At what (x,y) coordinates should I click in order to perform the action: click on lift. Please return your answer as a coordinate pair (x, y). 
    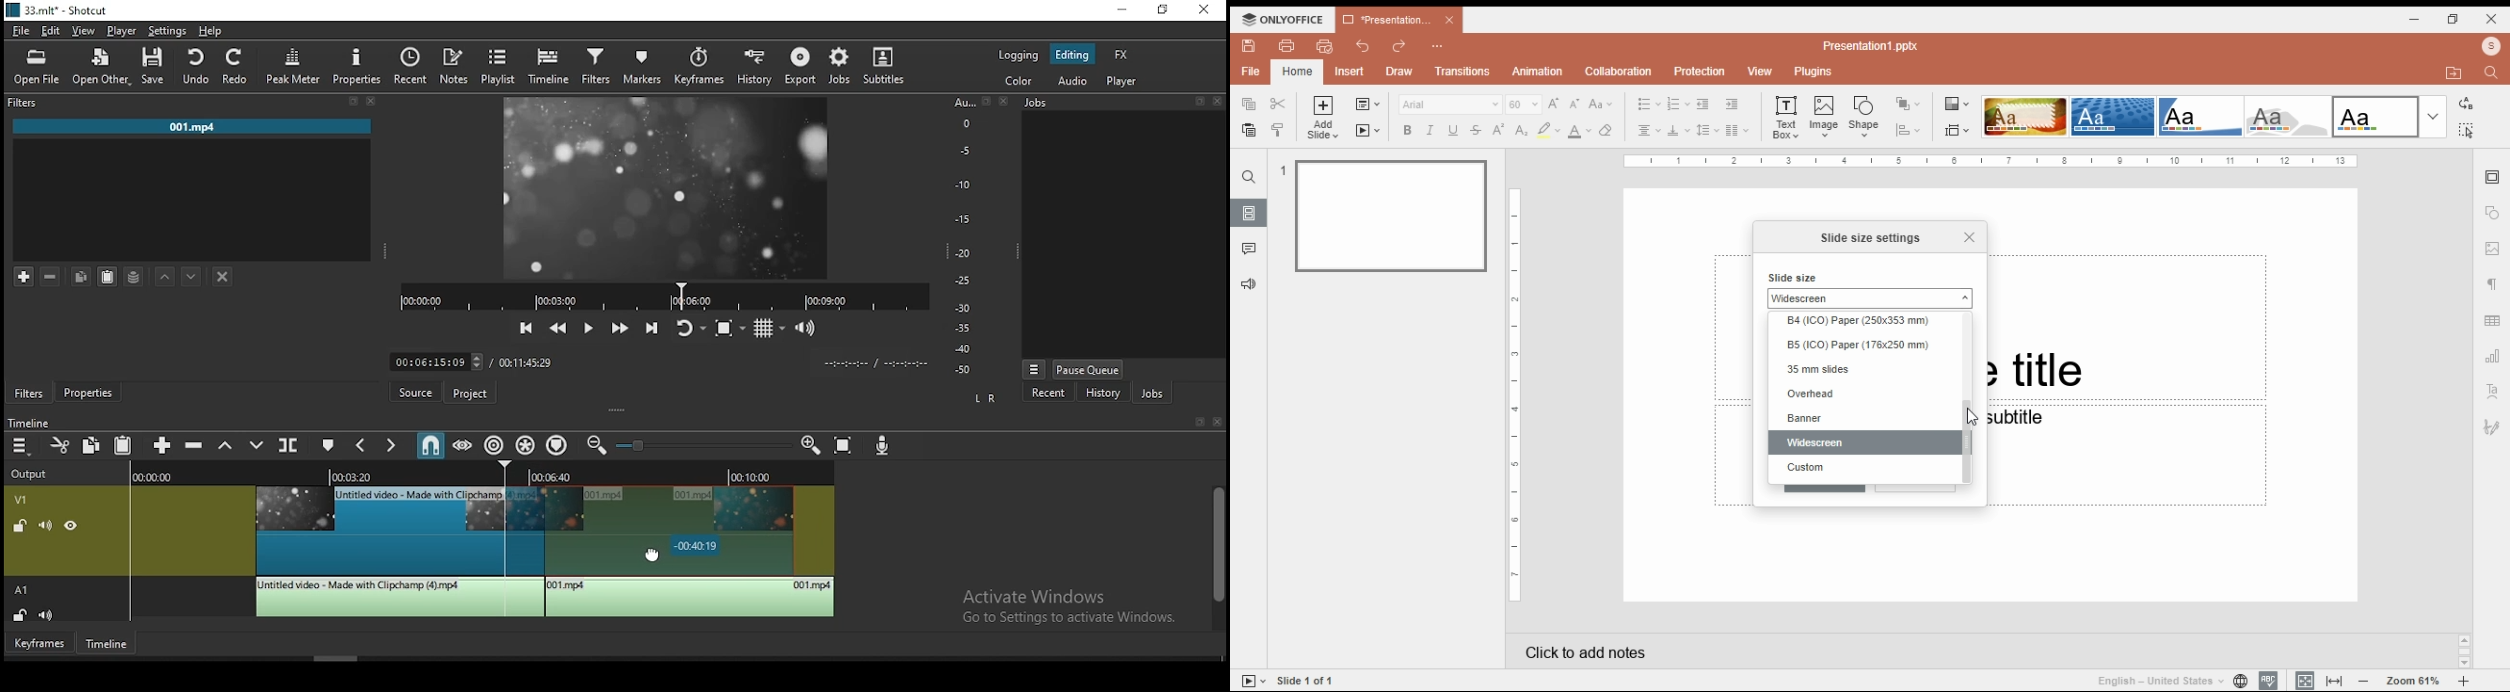
    Looking at the image, I should click on (226, 446).